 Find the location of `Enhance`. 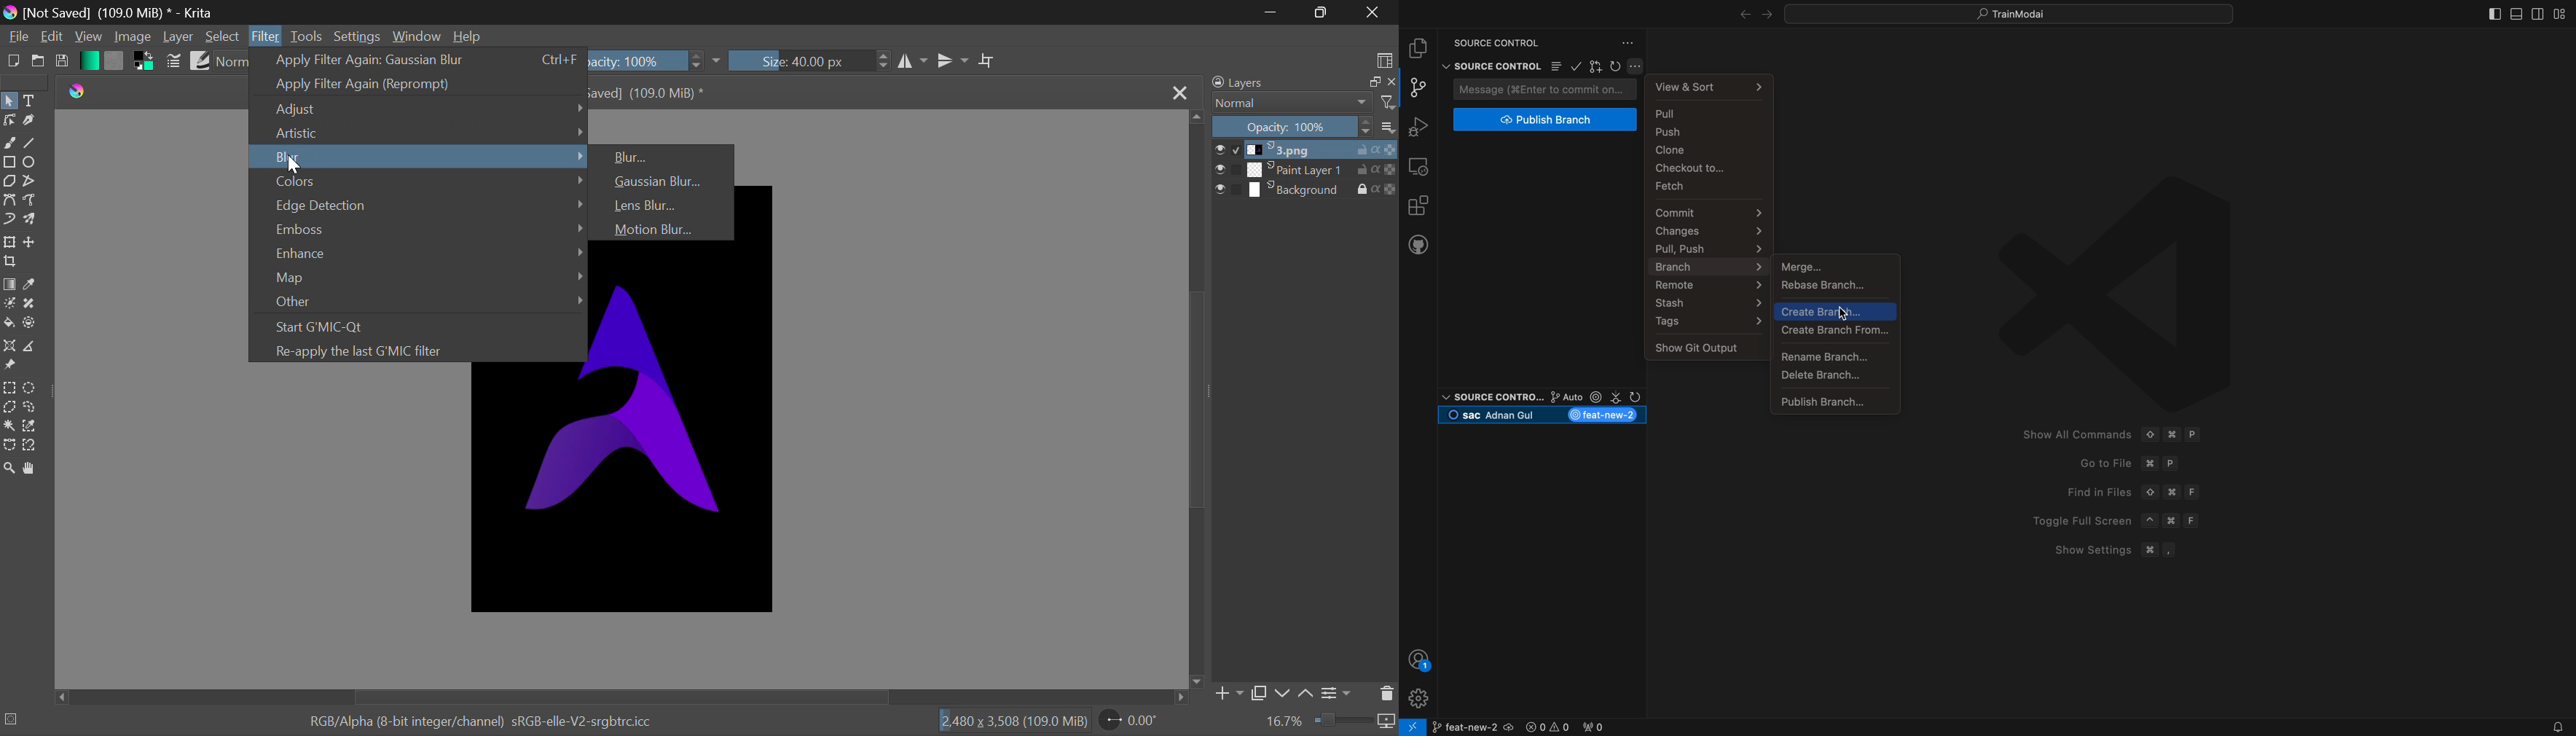

Enhance is located at coordinates (419, 251).